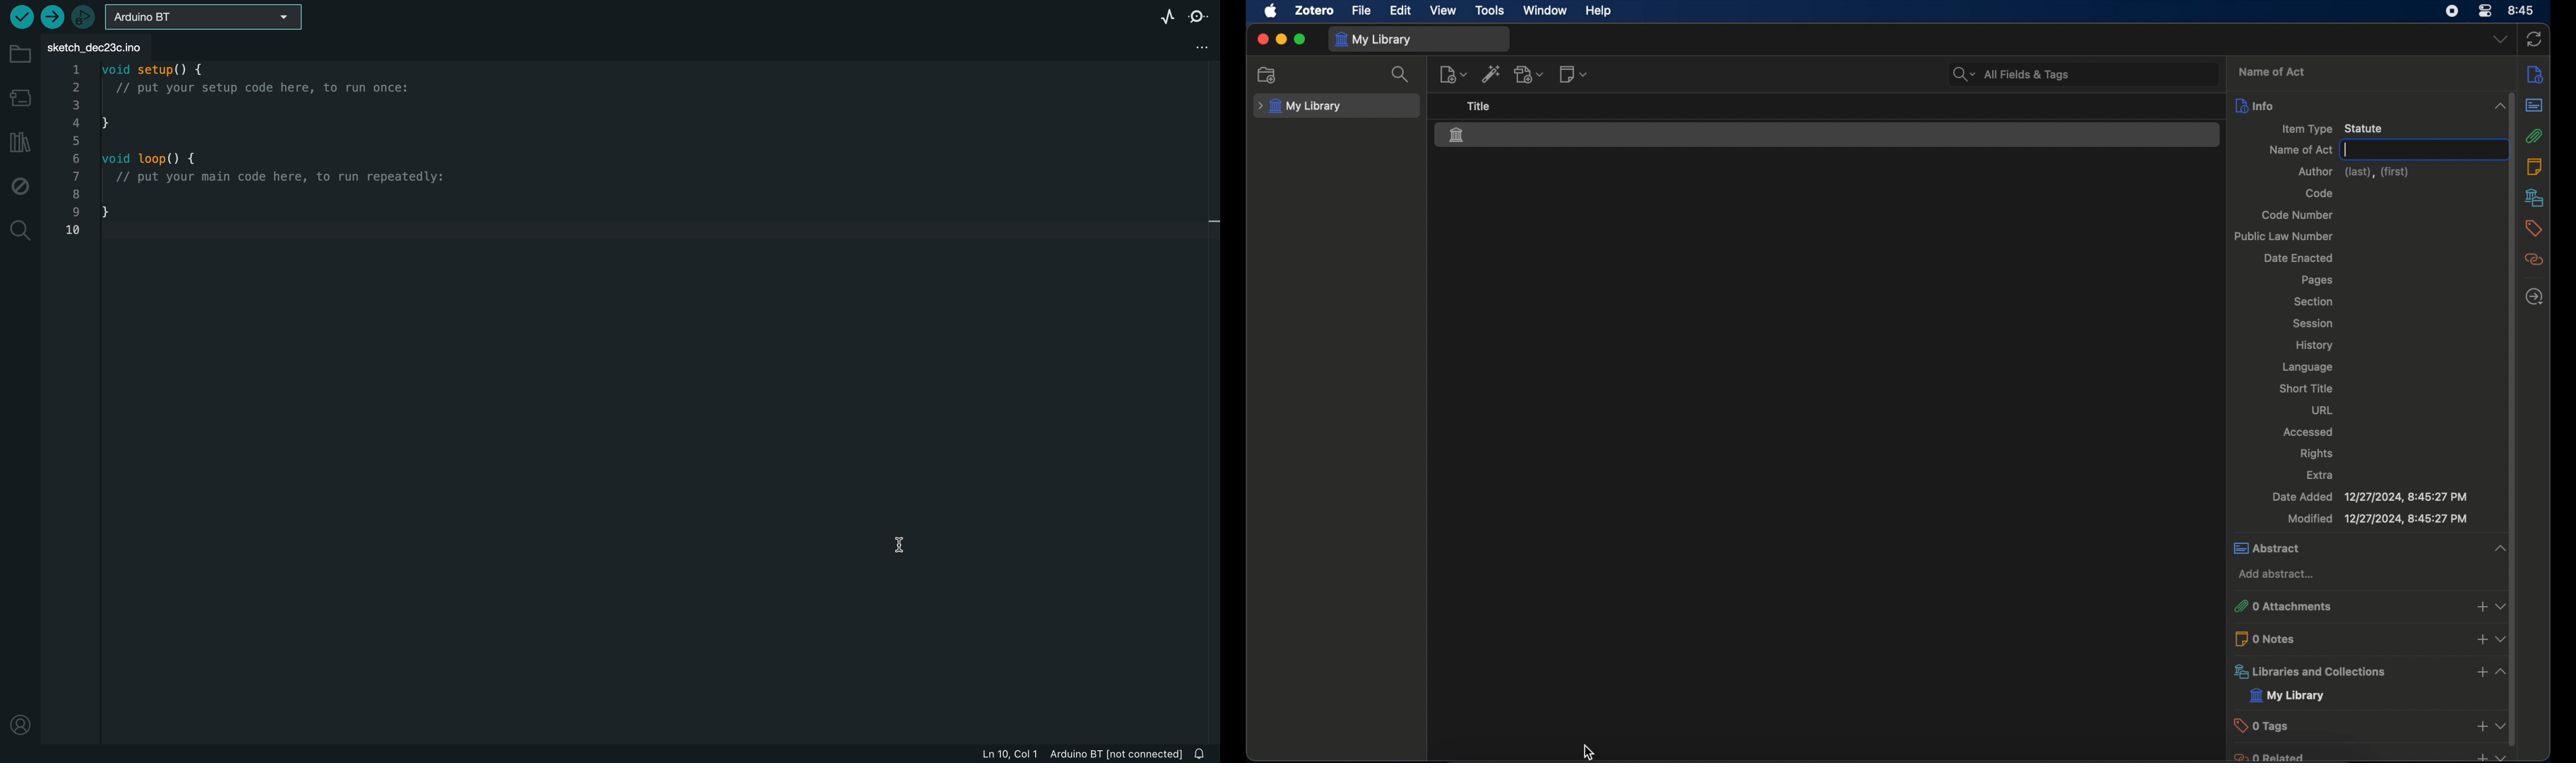  Describe the element at coordinates (2536, 75) in the screenshot. I see `info` at that location.